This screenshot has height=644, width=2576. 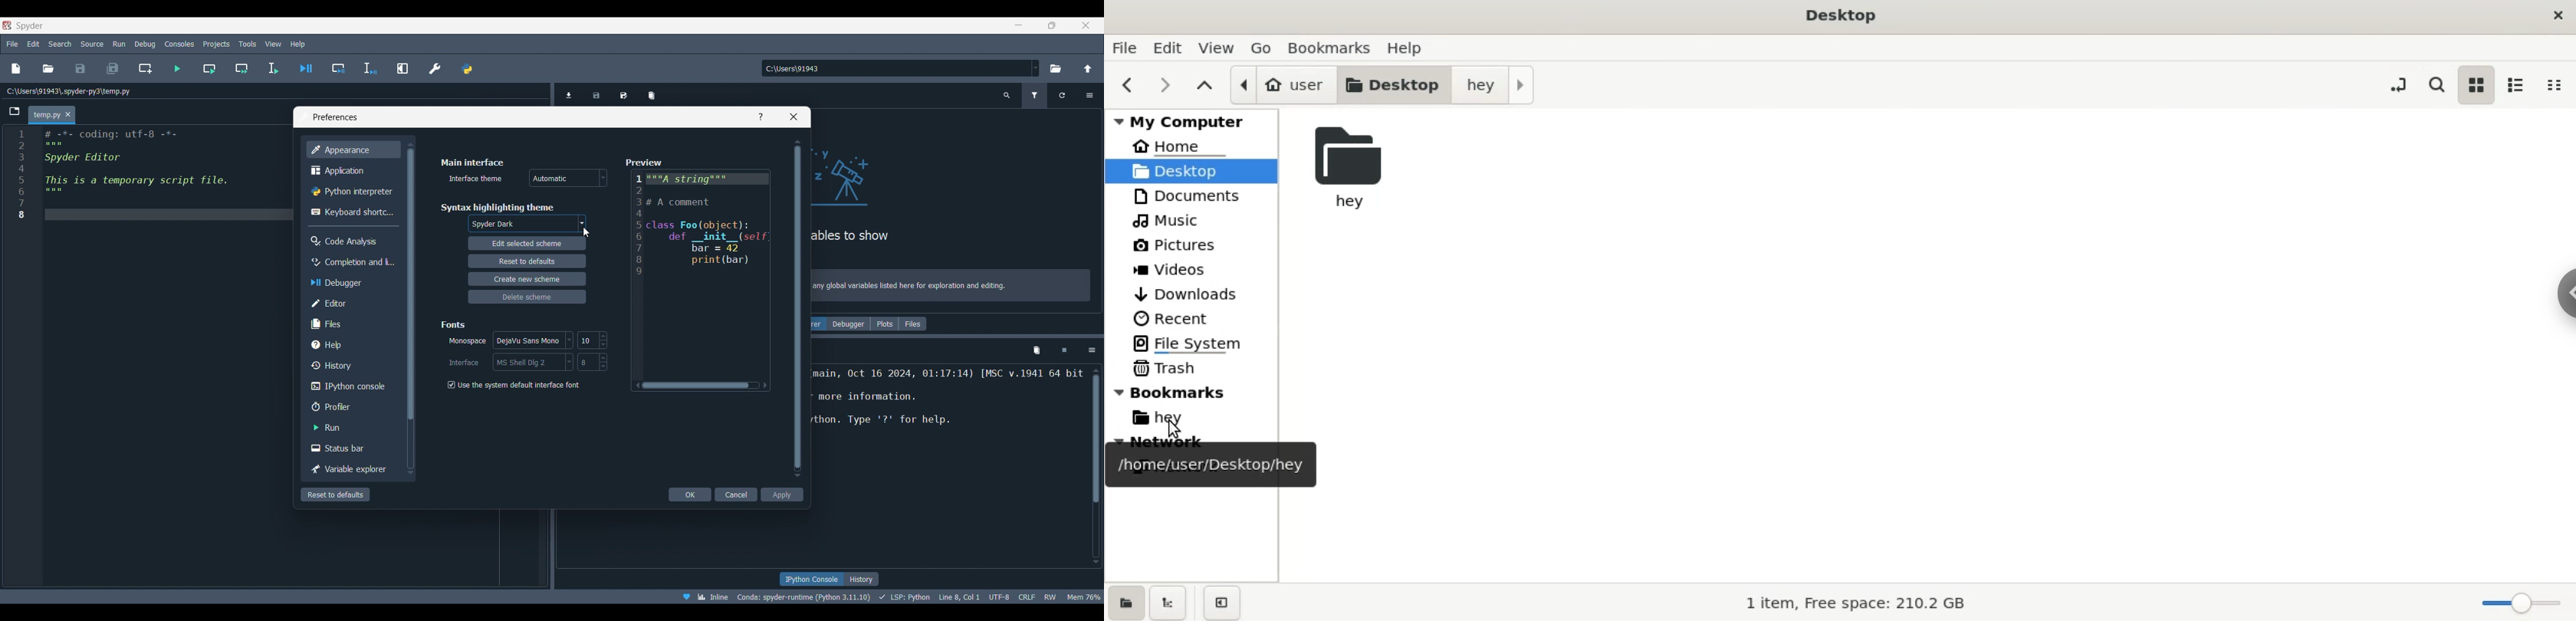 What do you see at coordinates (1019, 25) in the screenshot?
I see `Minimize` at bounding box center [1019, 25].